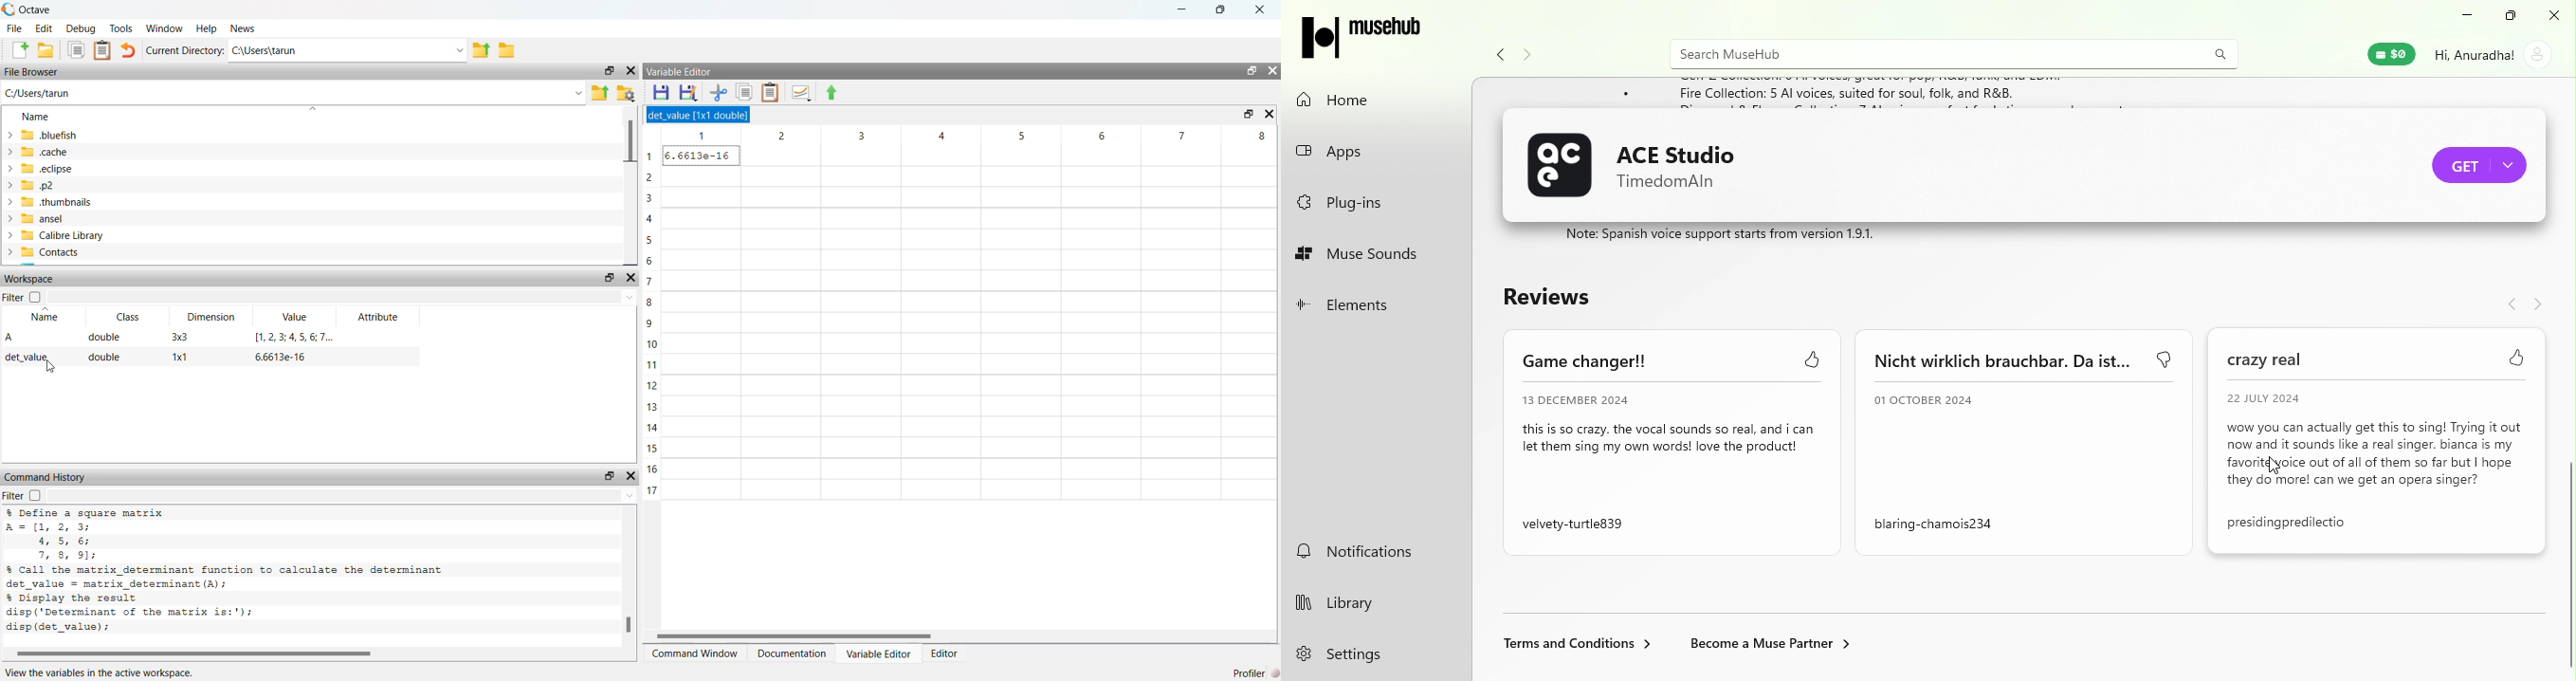 This screenshot has width=2576, height=700. I want to click on cursor, so click(2271, 469).